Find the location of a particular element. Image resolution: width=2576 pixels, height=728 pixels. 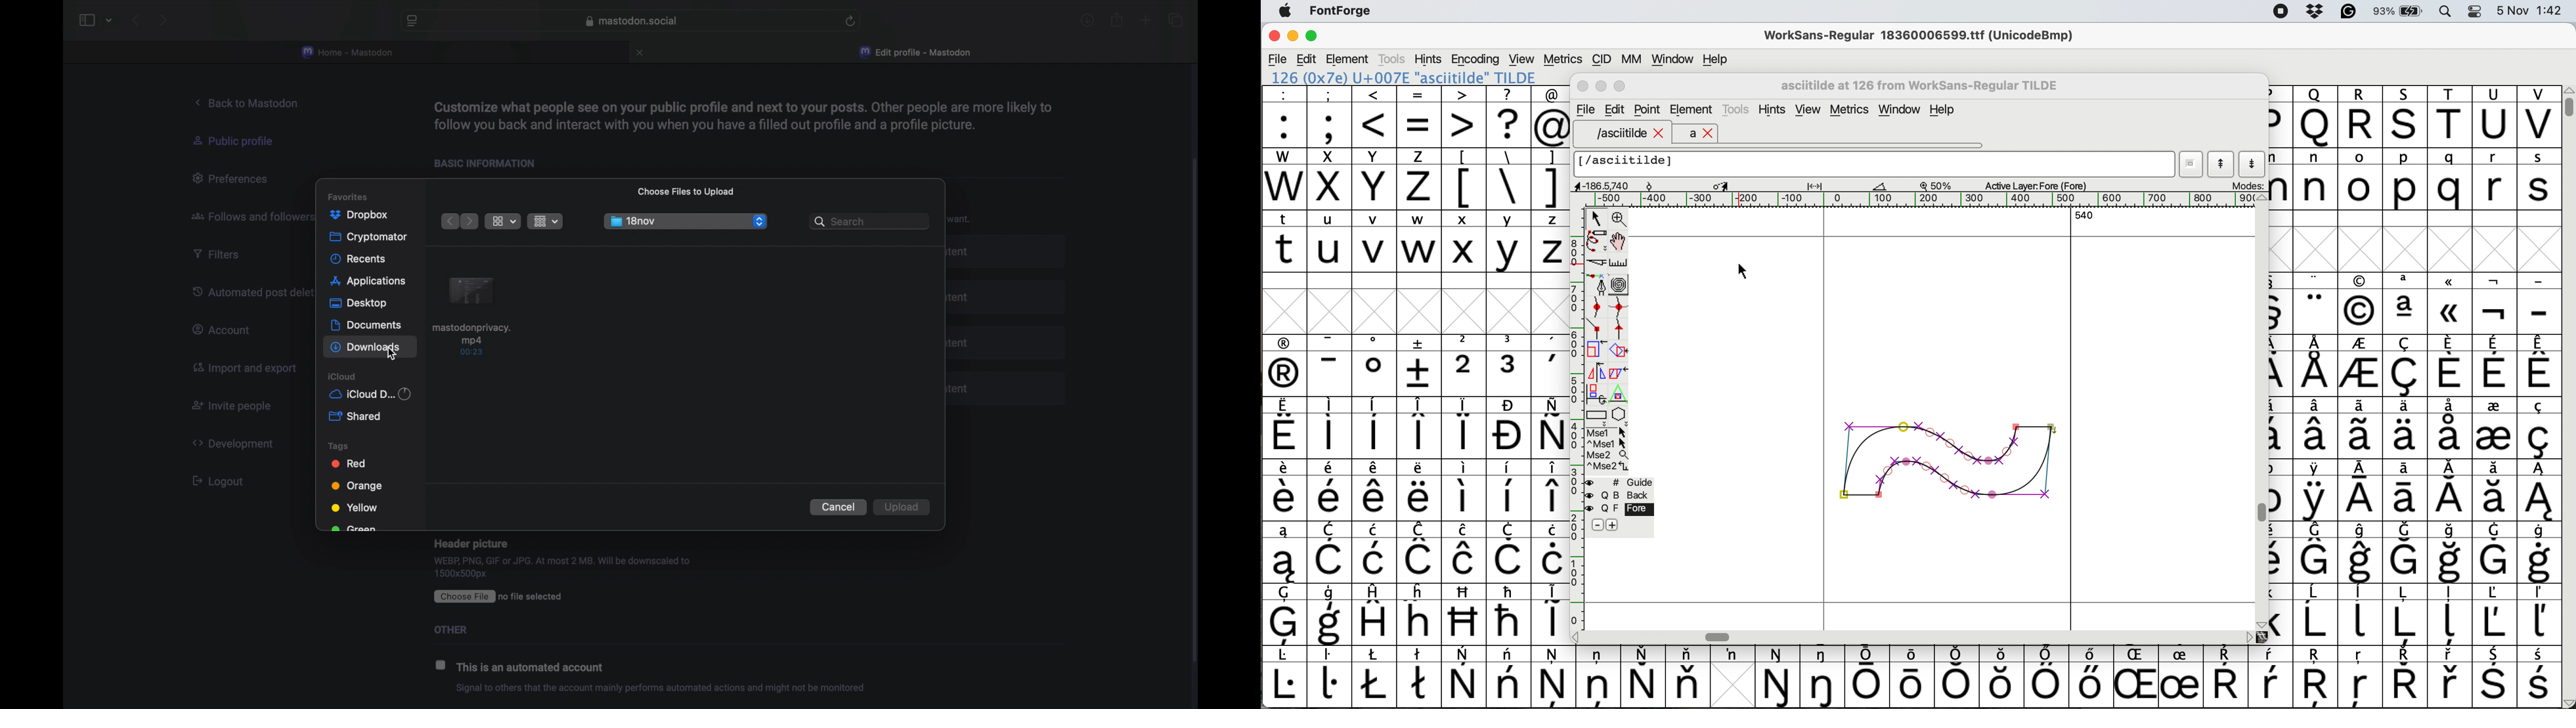

< is located at coordinates (1375, 117).